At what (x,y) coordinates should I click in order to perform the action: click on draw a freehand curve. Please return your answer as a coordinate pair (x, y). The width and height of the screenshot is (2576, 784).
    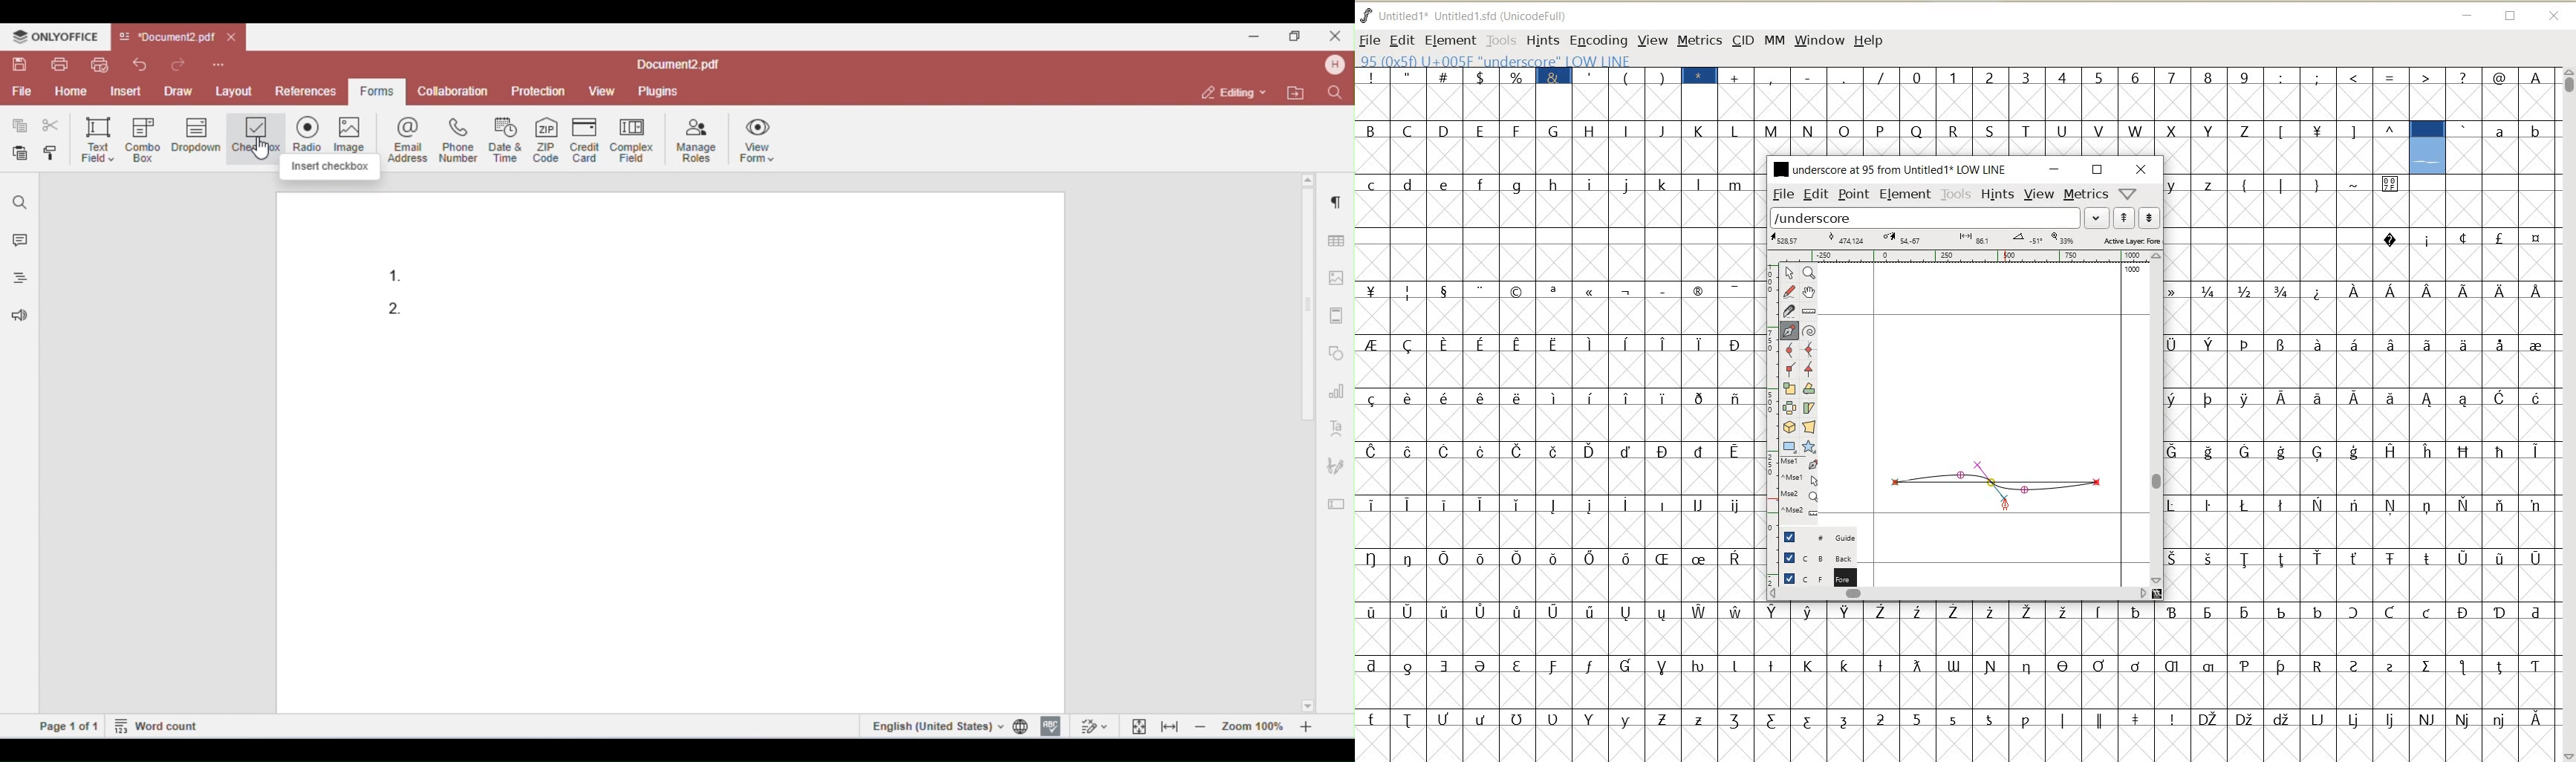
    Looking at the image, I should click on (1790, 291).